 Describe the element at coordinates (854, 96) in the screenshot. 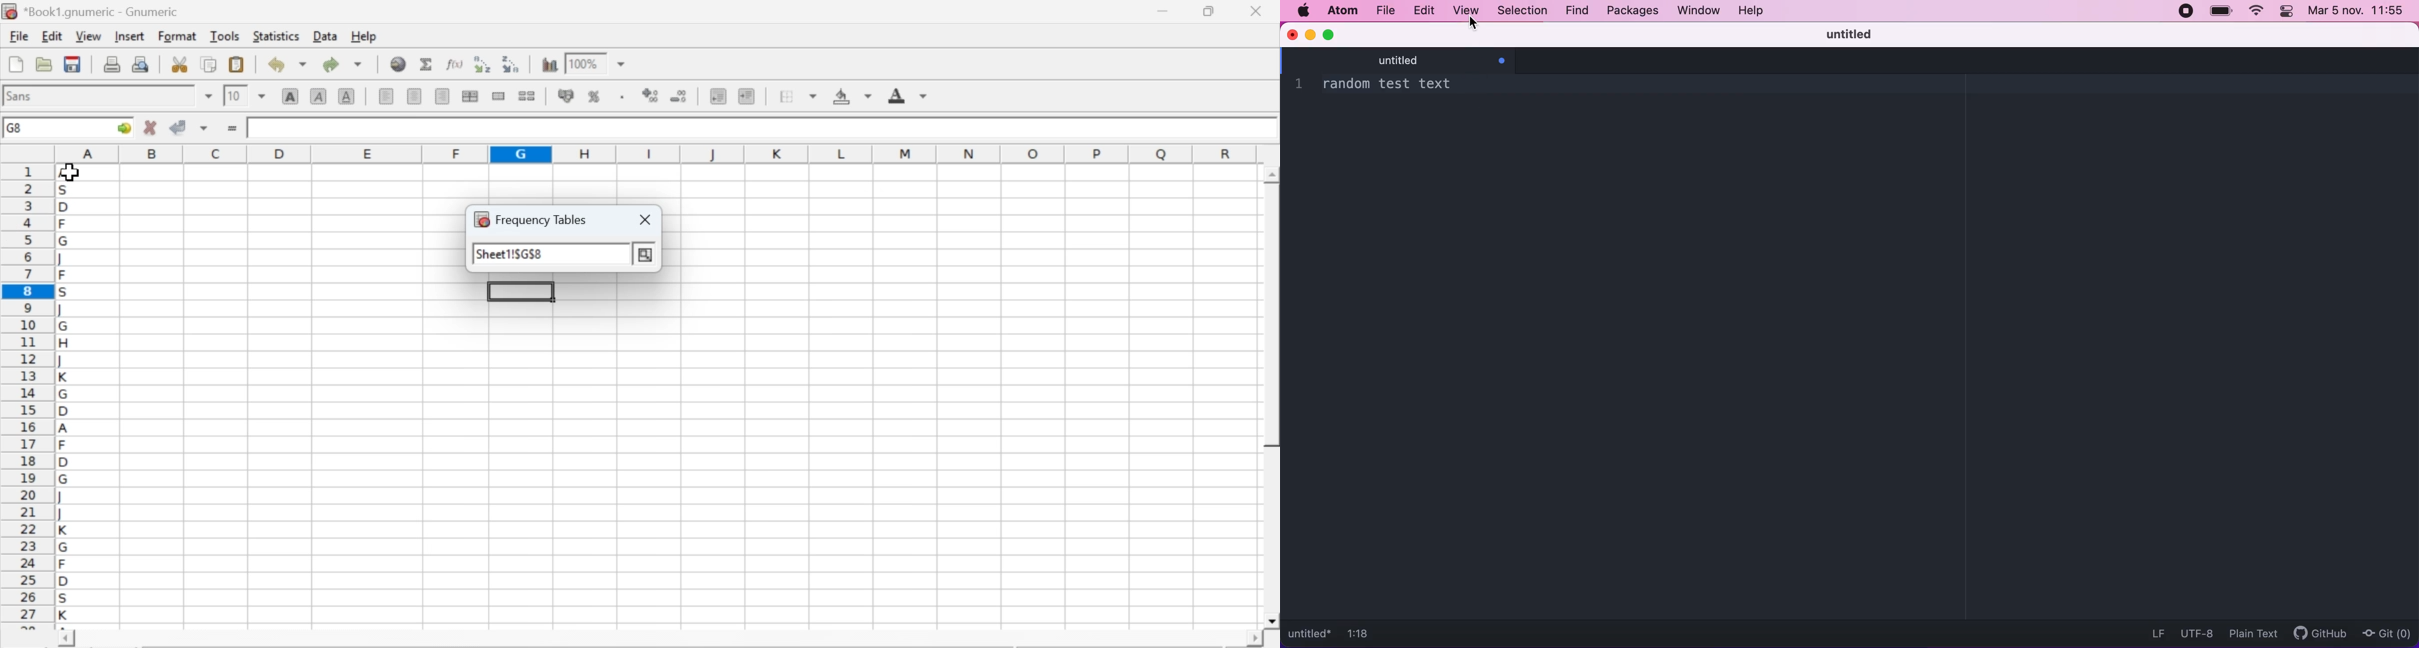

I see `background` at that location.